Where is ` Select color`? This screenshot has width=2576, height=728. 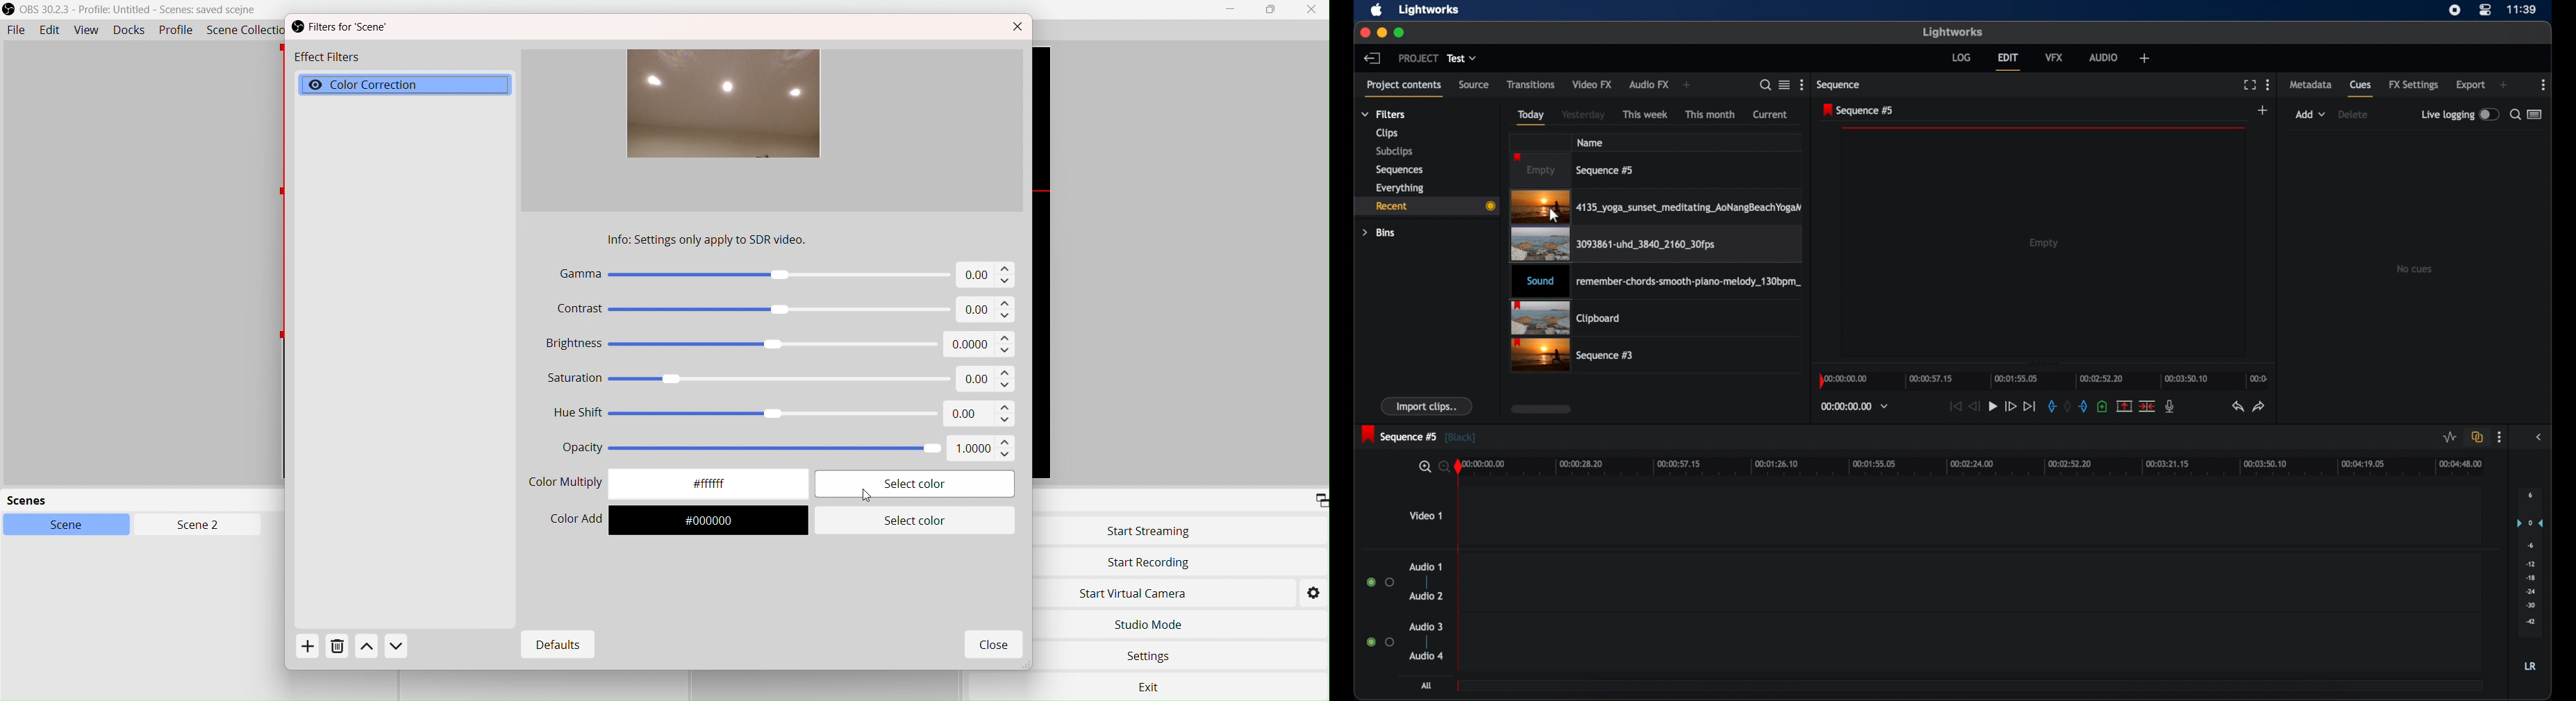
 Select color is located at coordinates (914, 518).